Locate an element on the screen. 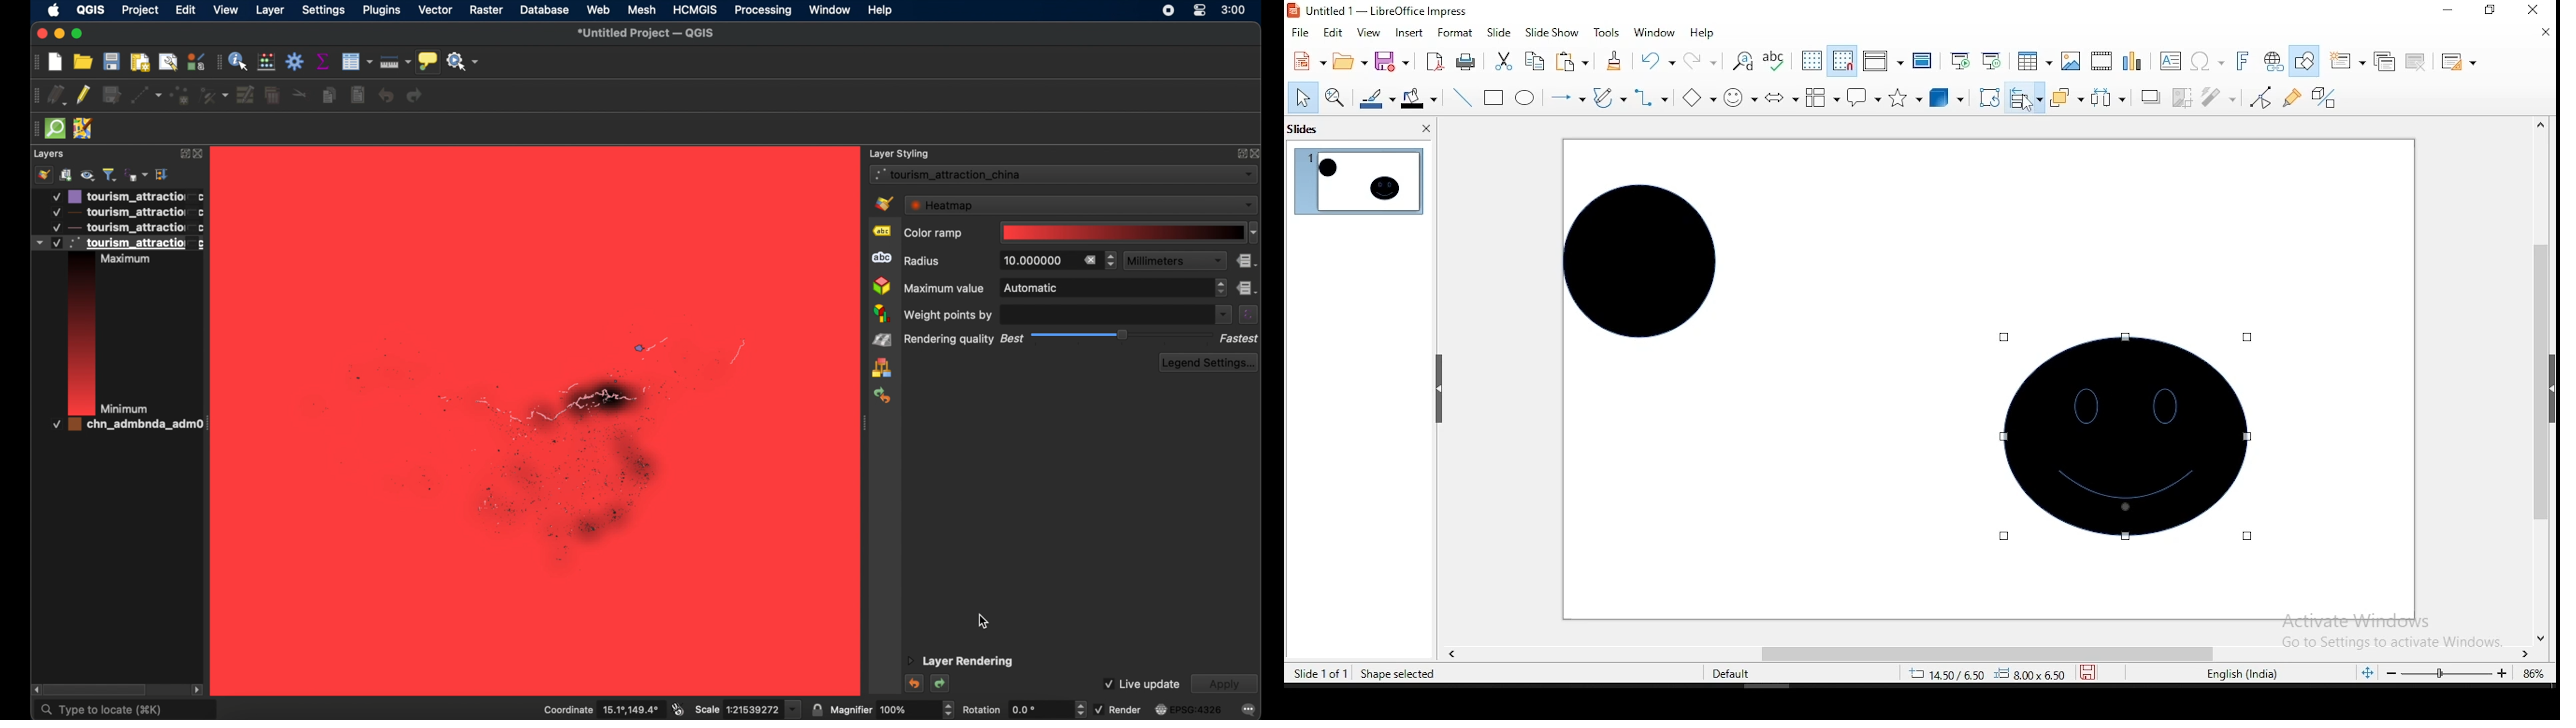  new project is located at coordinates (55, 63).